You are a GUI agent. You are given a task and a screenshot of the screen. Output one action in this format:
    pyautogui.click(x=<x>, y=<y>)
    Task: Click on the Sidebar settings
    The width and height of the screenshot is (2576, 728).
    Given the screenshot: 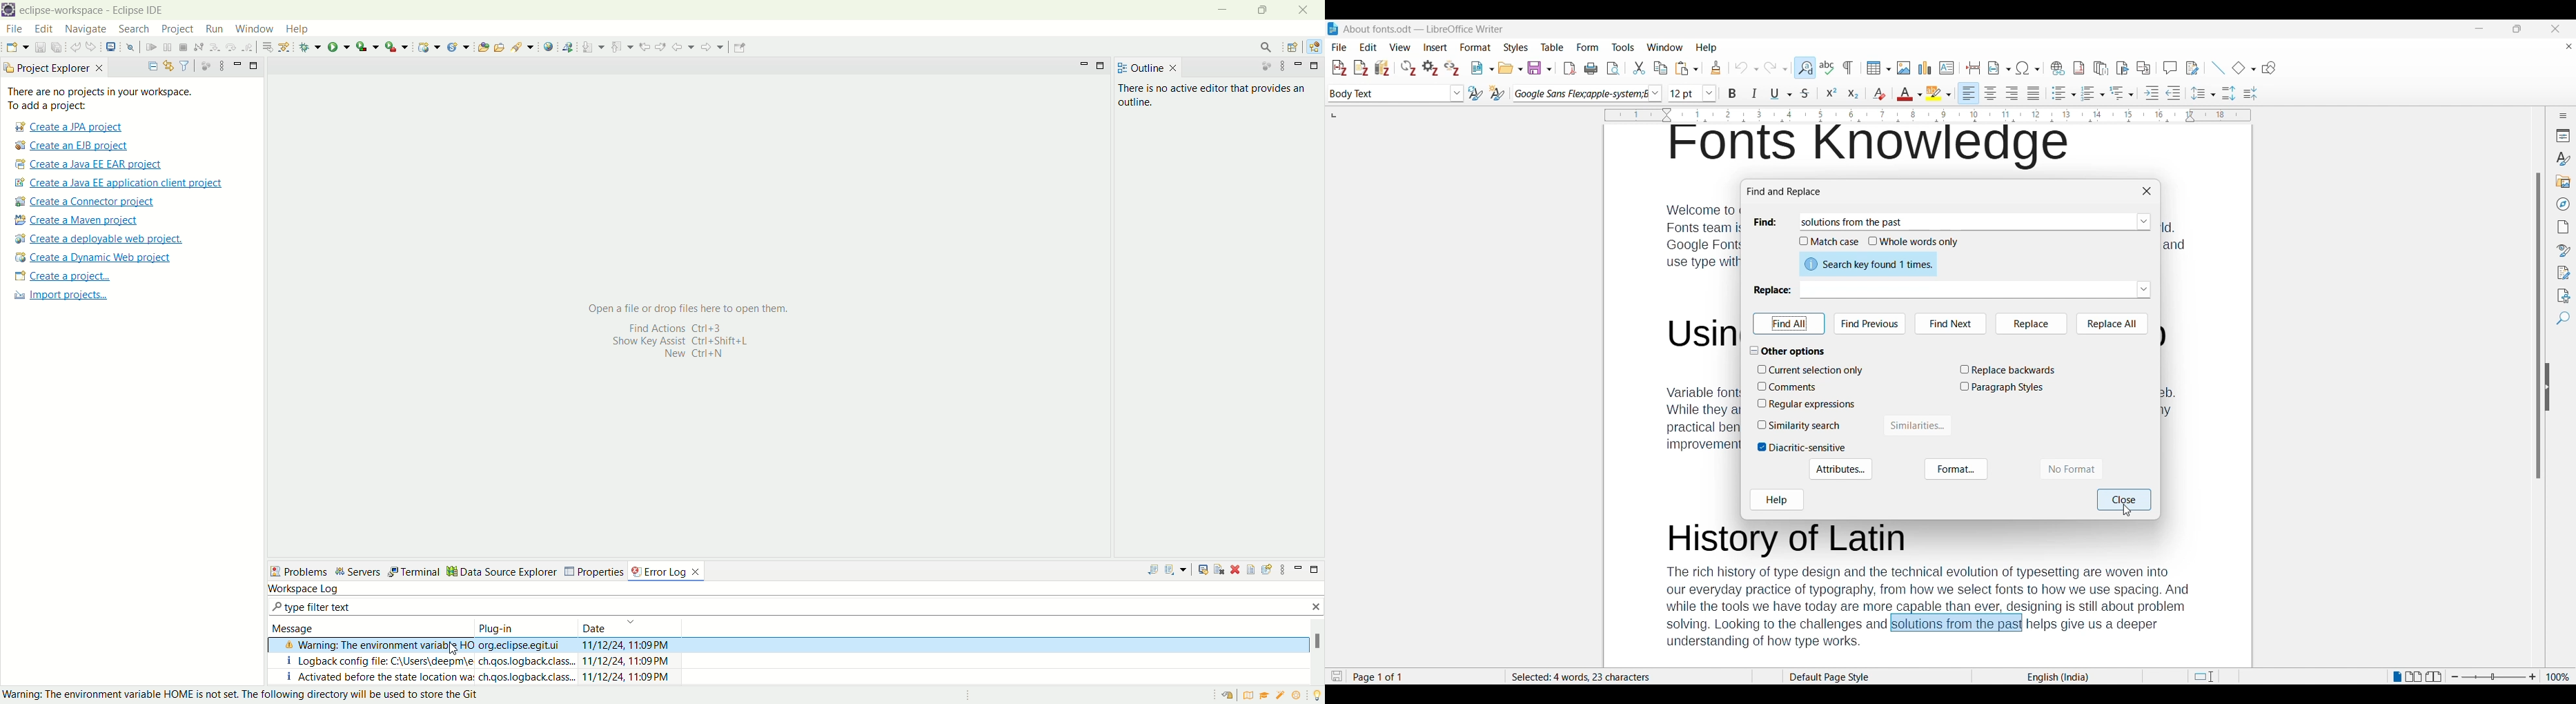 What is the action you would take?
    pyautogui.click(x=2563, y=115)
    